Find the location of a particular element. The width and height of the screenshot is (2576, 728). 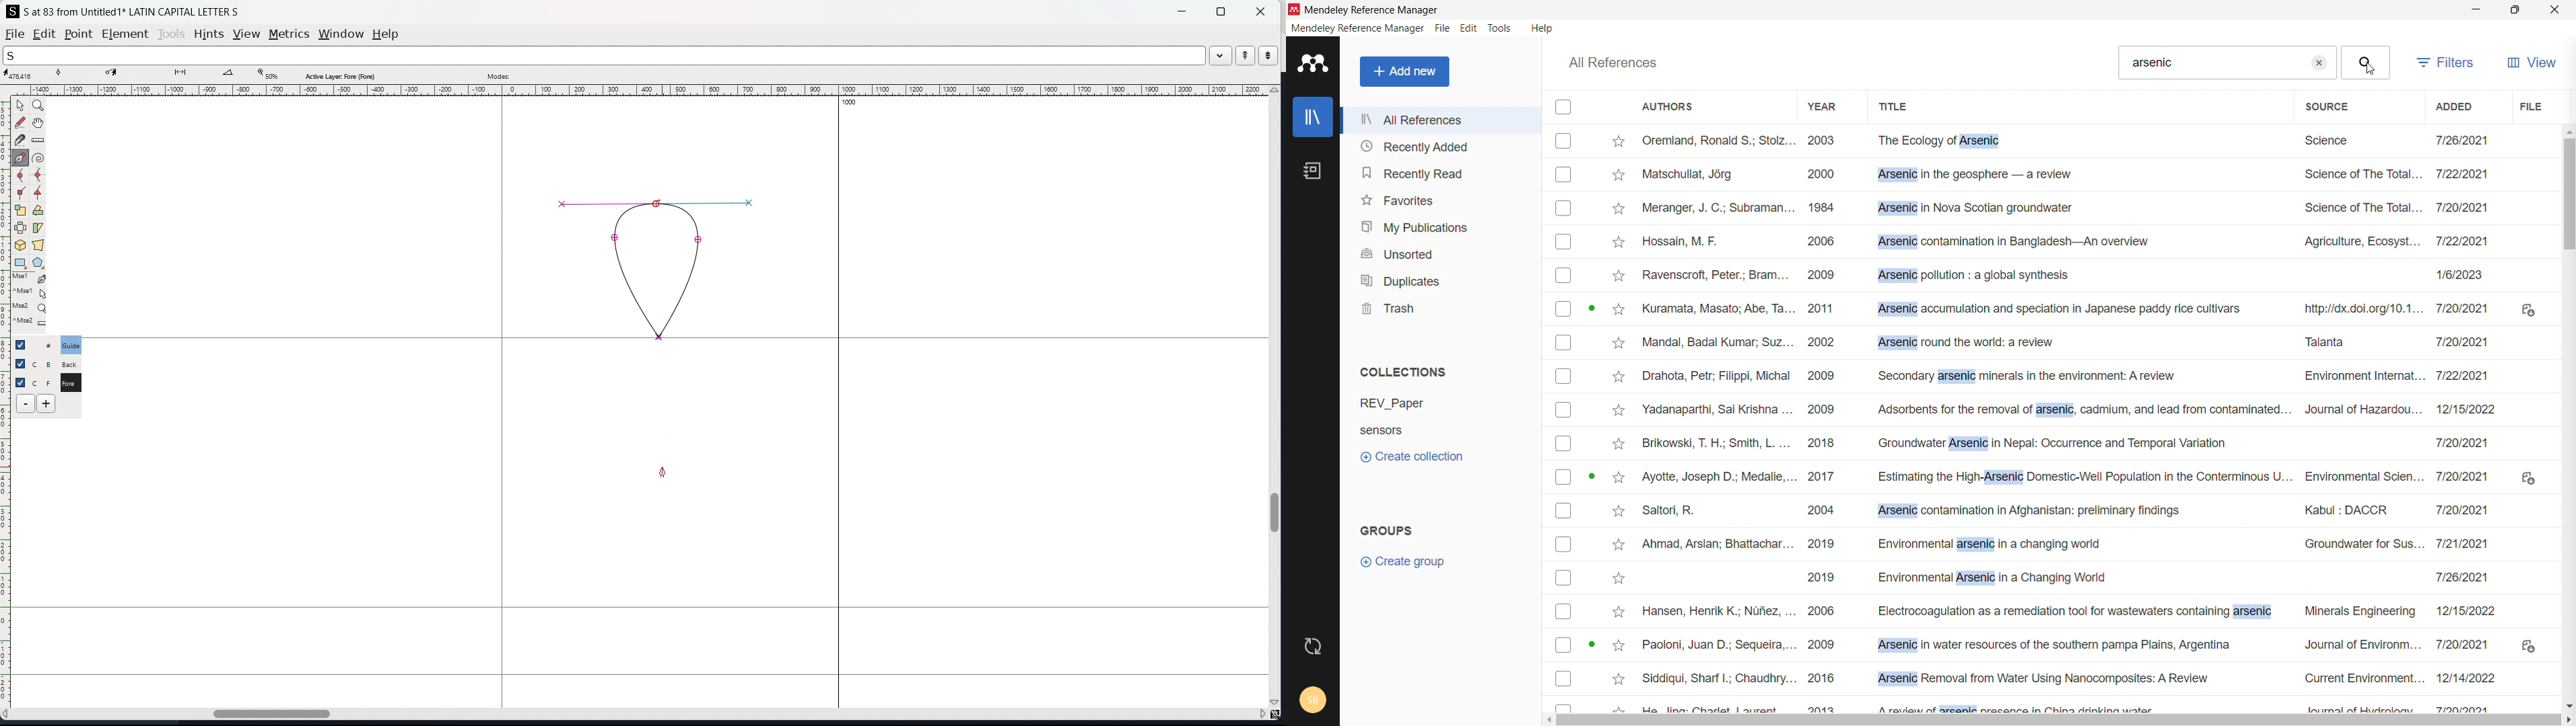

maximize is located at coordinates (1221, 11).